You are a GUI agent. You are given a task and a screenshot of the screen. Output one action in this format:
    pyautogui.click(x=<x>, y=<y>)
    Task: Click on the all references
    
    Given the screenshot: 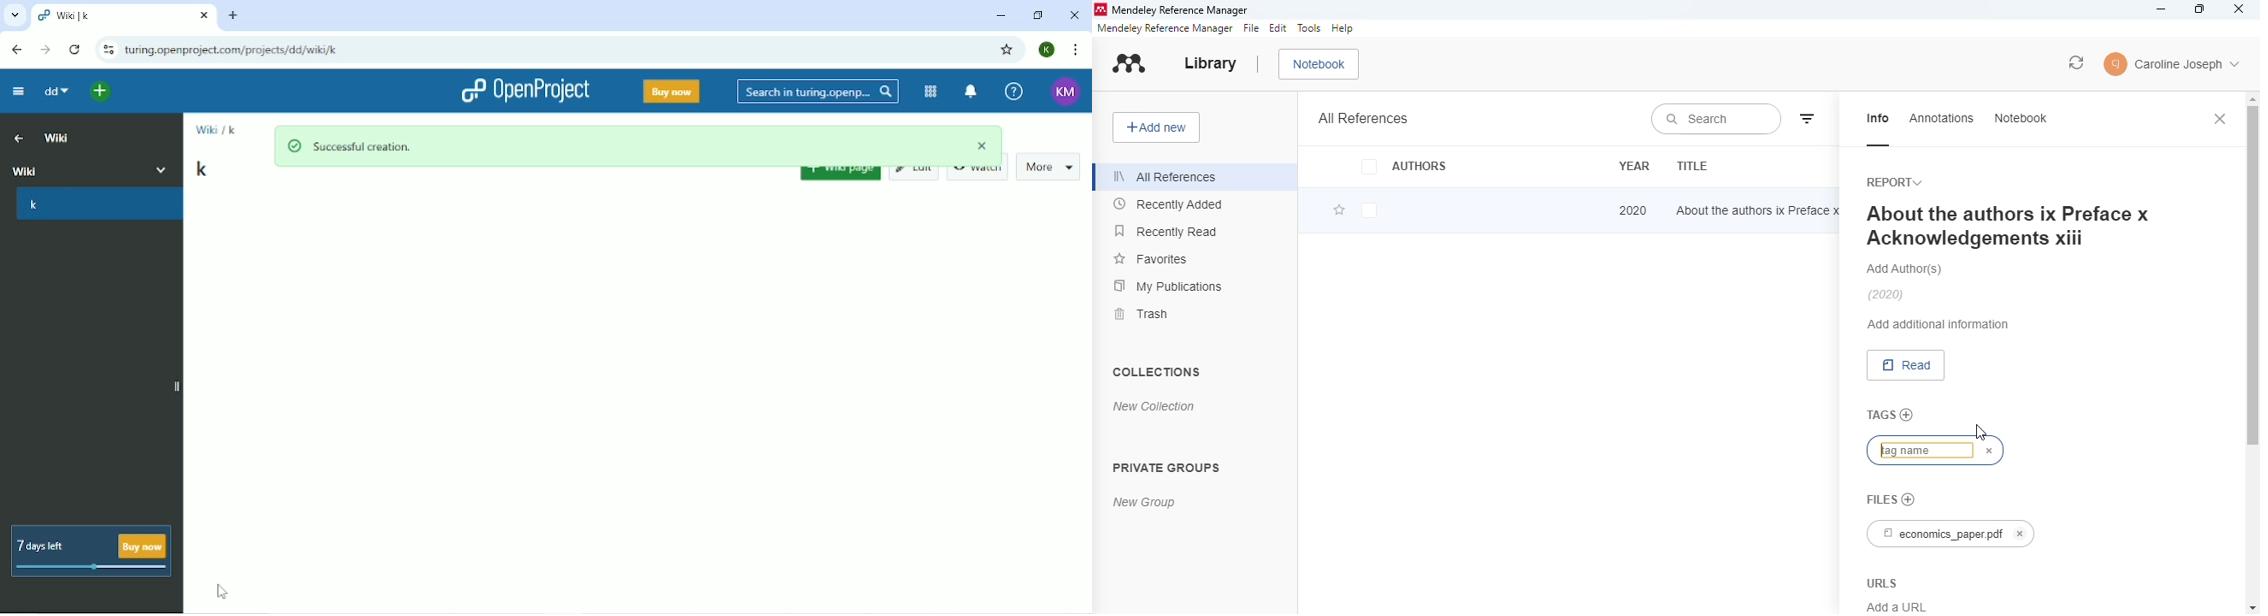 What is the action you would take?
    pyautogui.click(x=1165, y=176)
    